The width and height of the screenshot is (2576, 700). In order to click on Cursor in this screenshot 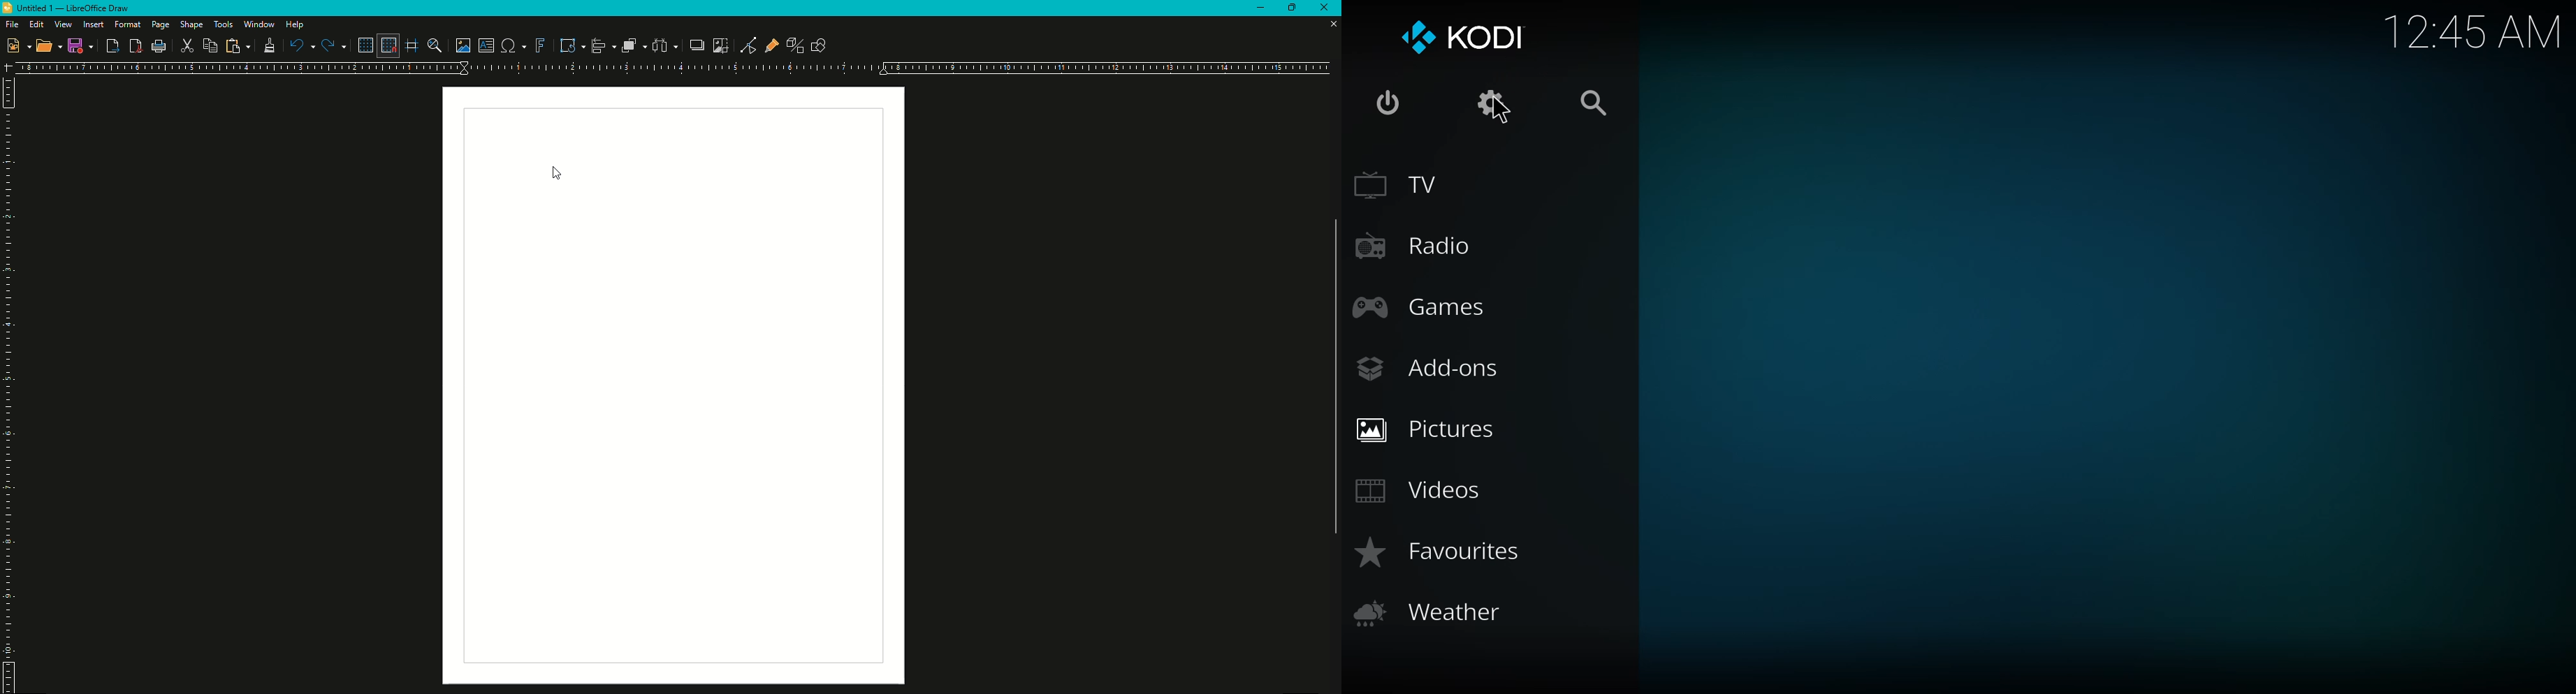, I will do `click(558, 176)`.